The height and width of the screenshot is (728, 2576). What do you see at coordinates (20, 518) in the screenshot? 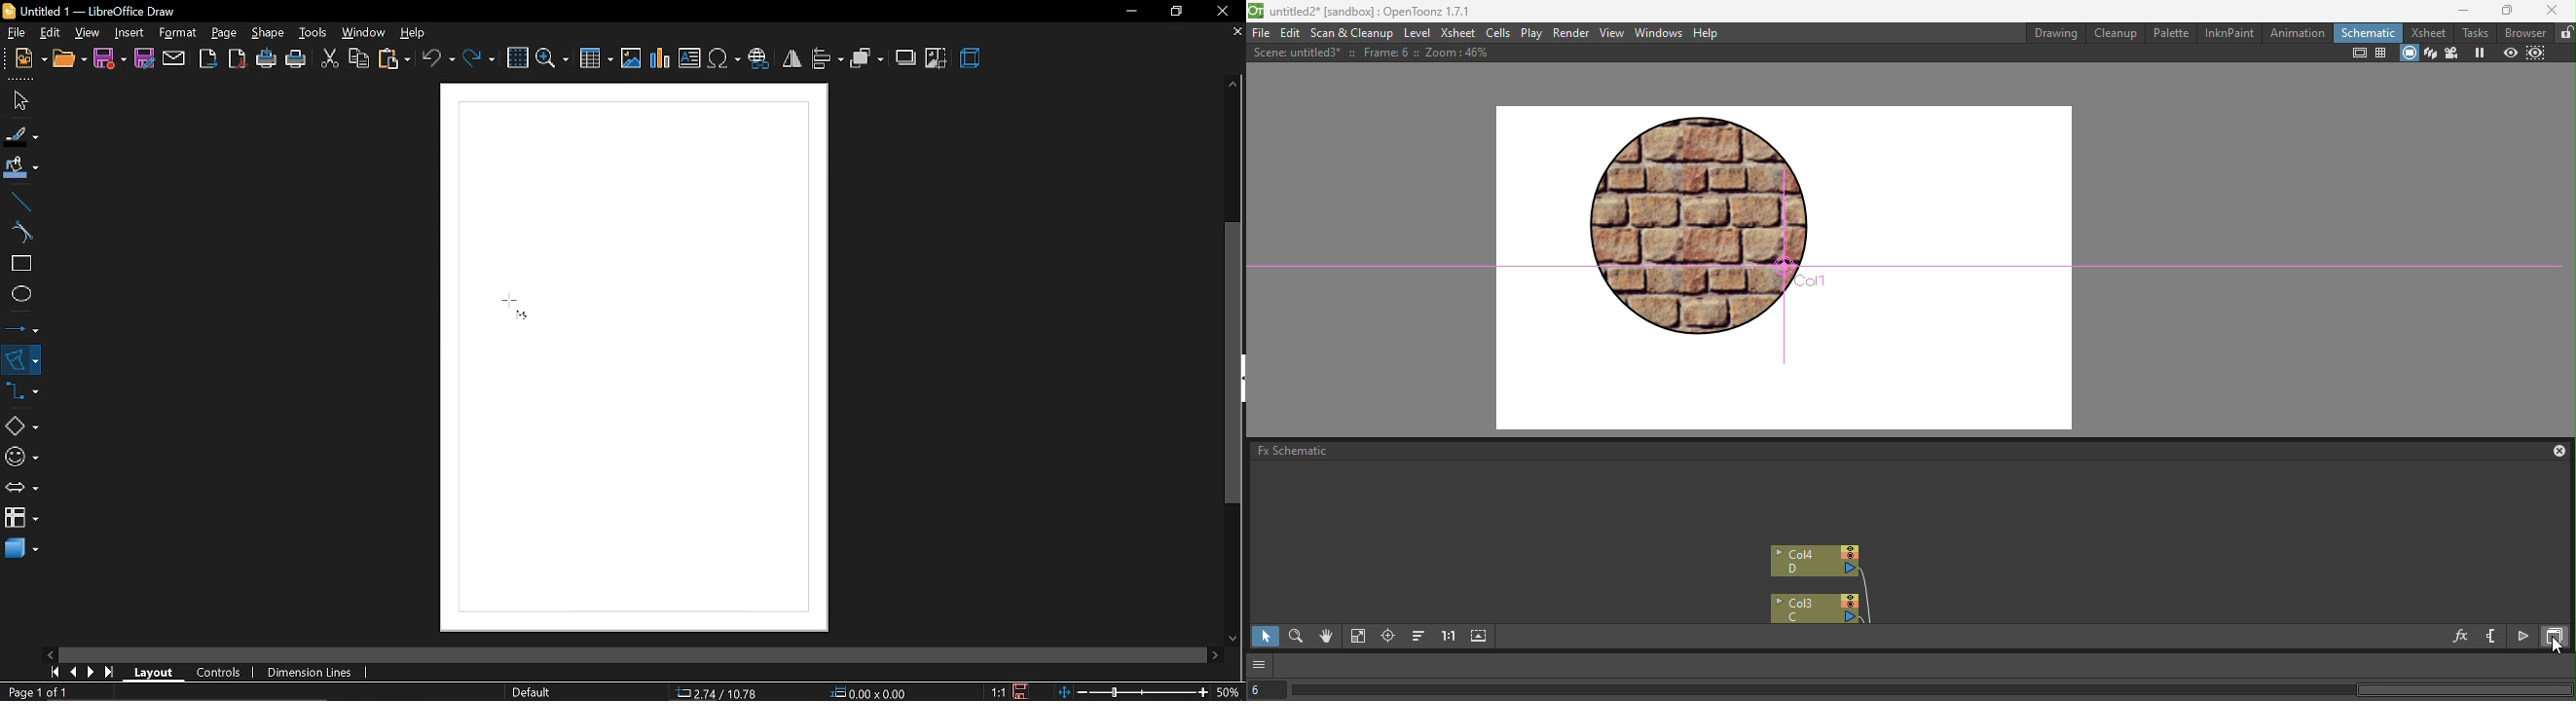
I see `flowchart` at bounding box center [20, 518].